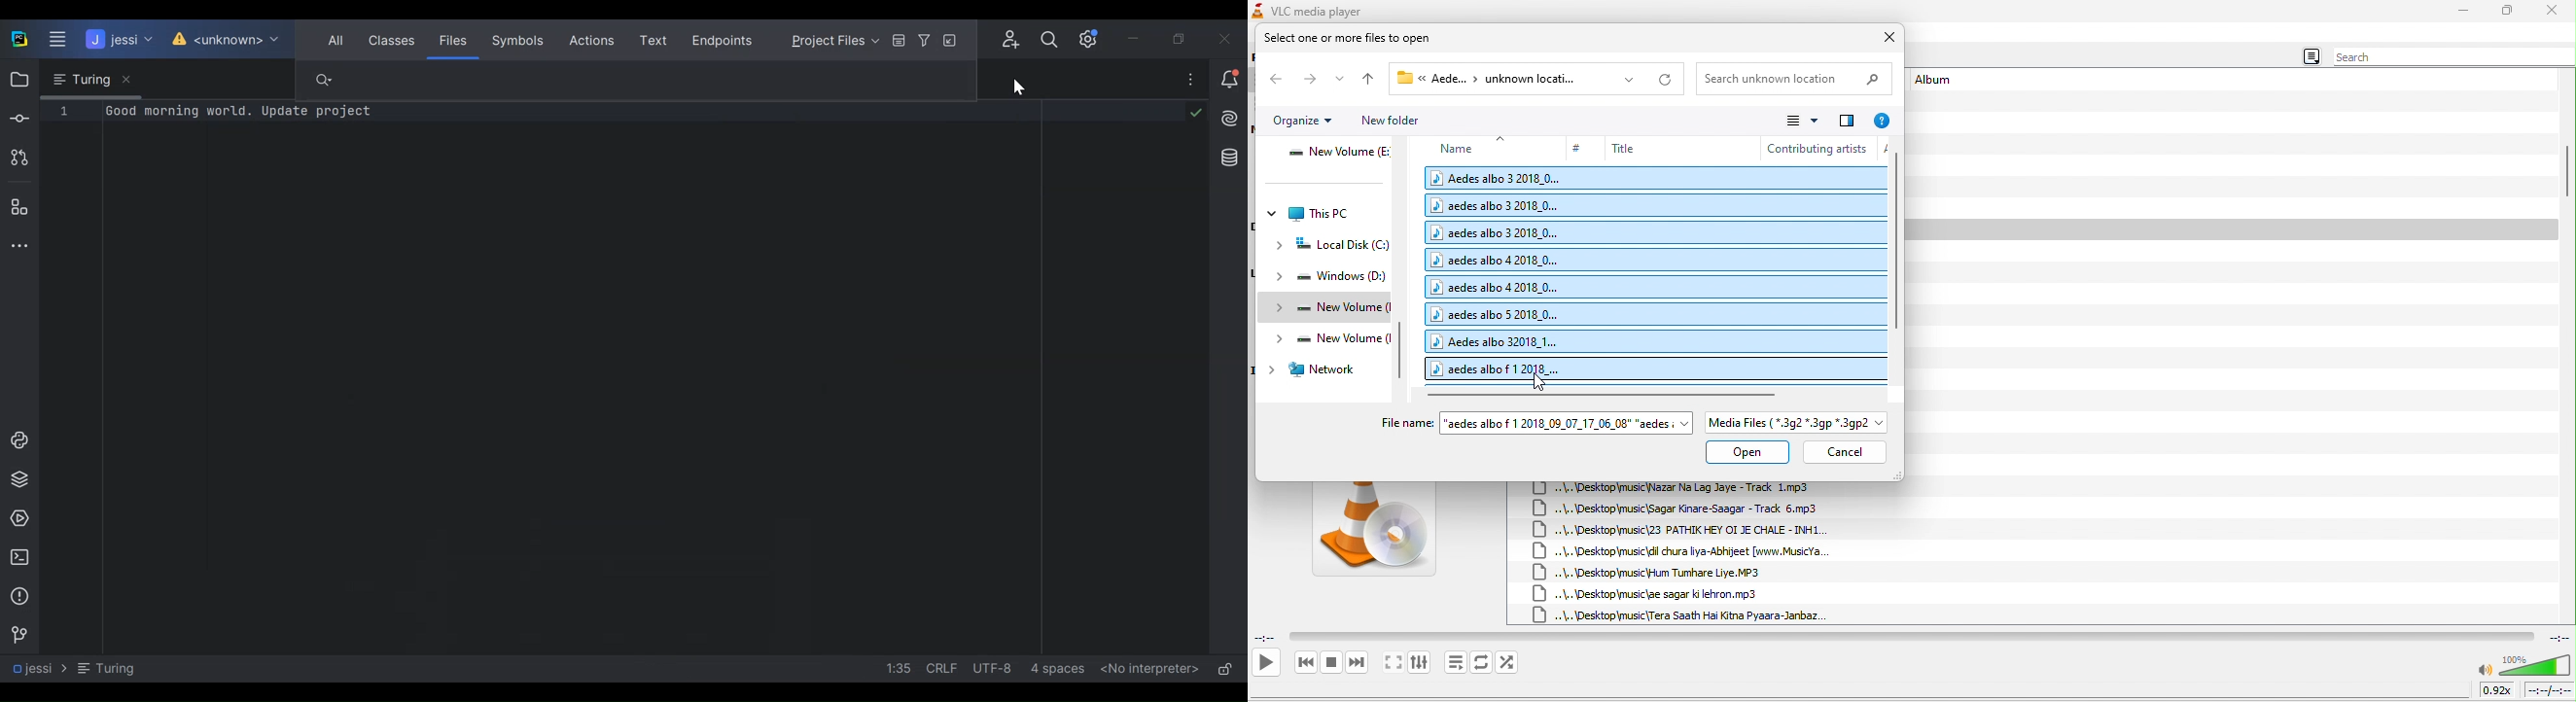 The width and height of the screenshot is (2576, 728). Describe the element at coordinates (1605, 394) in the screenshot. I see `horizontal scroll bar` at that location.